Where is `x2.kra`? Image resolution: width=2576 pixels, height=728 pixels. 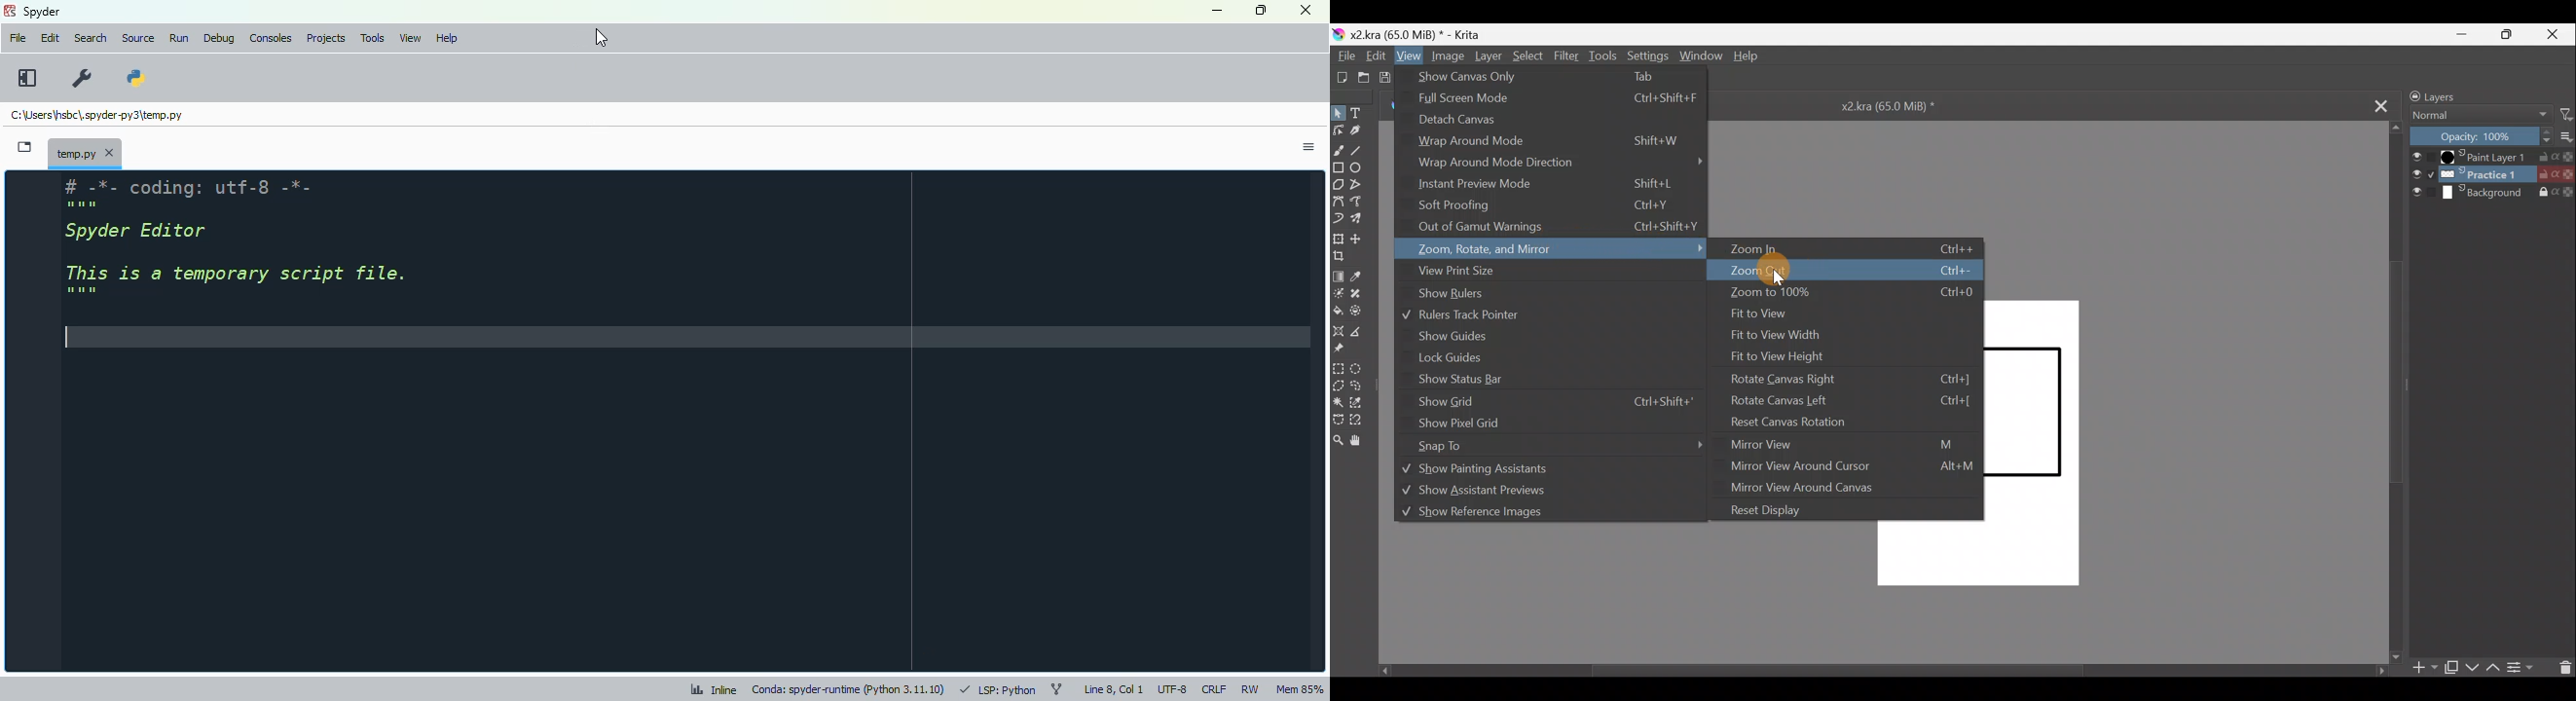
x2.kra is located at coordinates (1877, 105).